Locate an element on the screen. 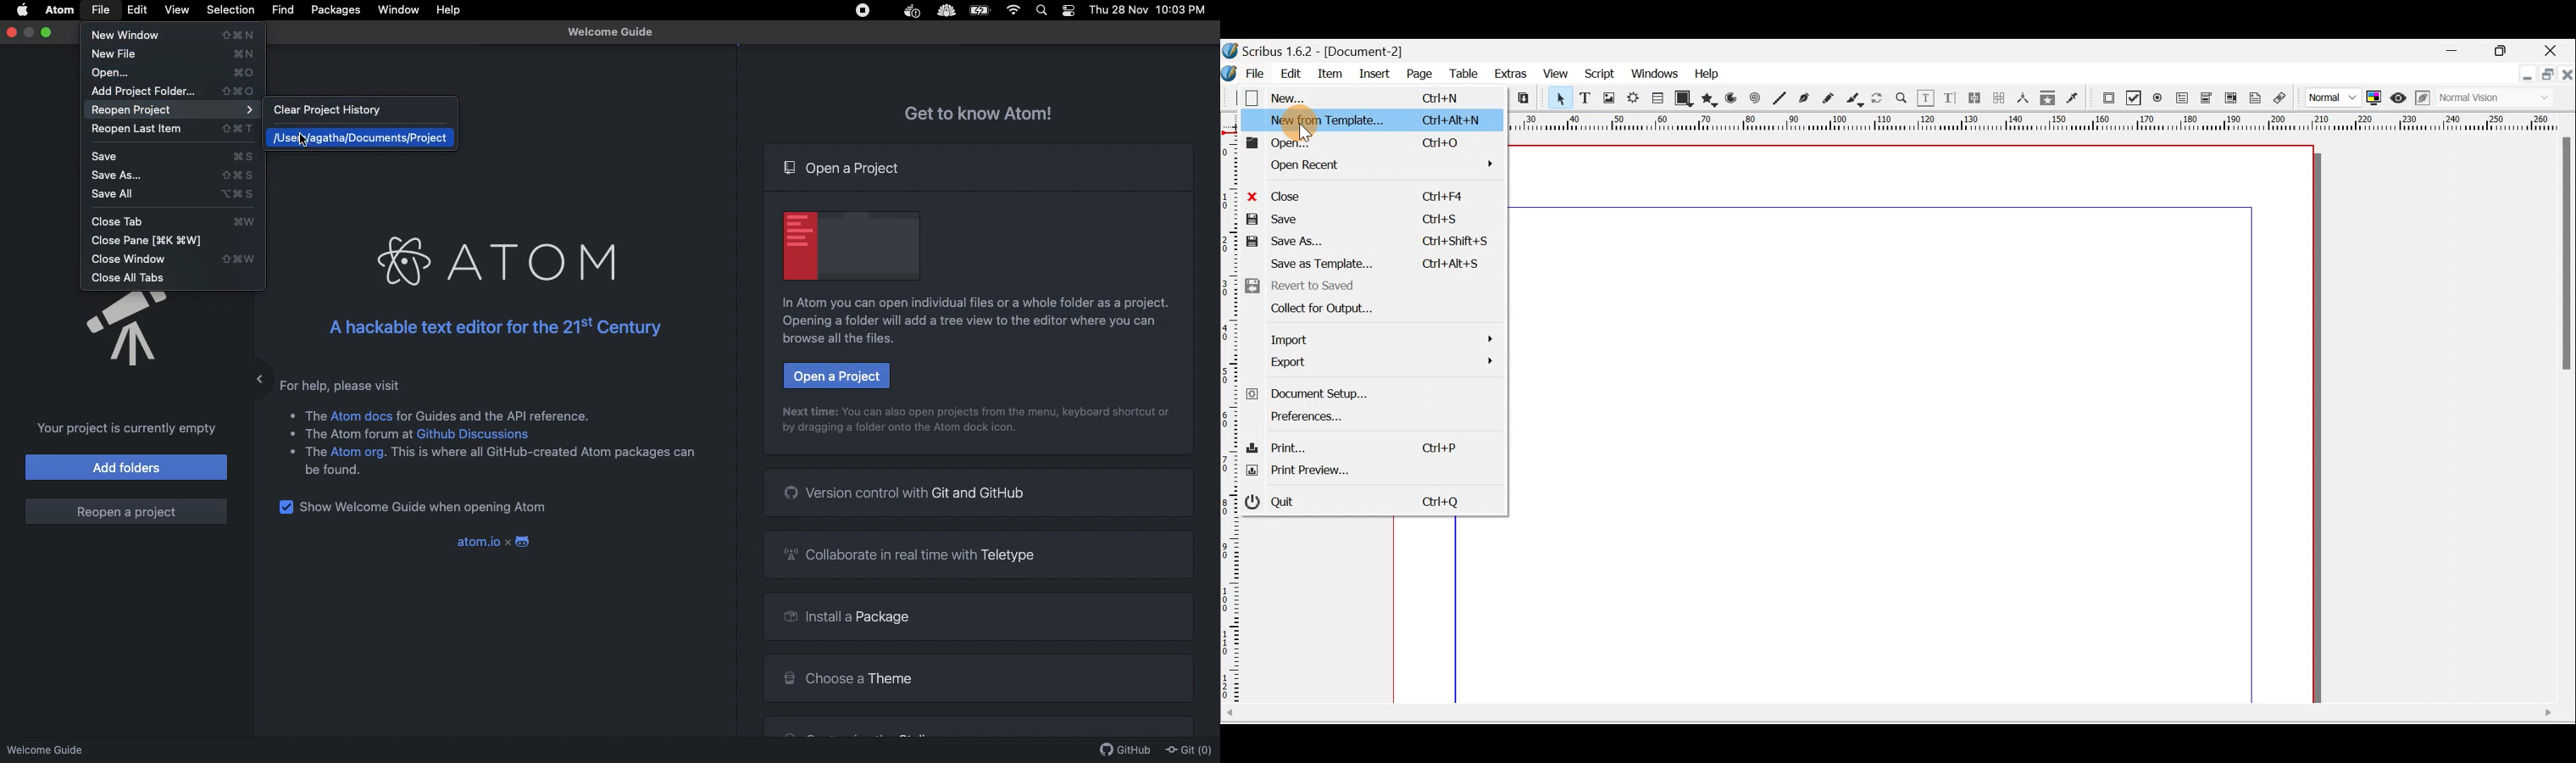 Image resolution: width=2576 pixels, height=784 pixels. Reopen a project is located at coordinates (125, 511).